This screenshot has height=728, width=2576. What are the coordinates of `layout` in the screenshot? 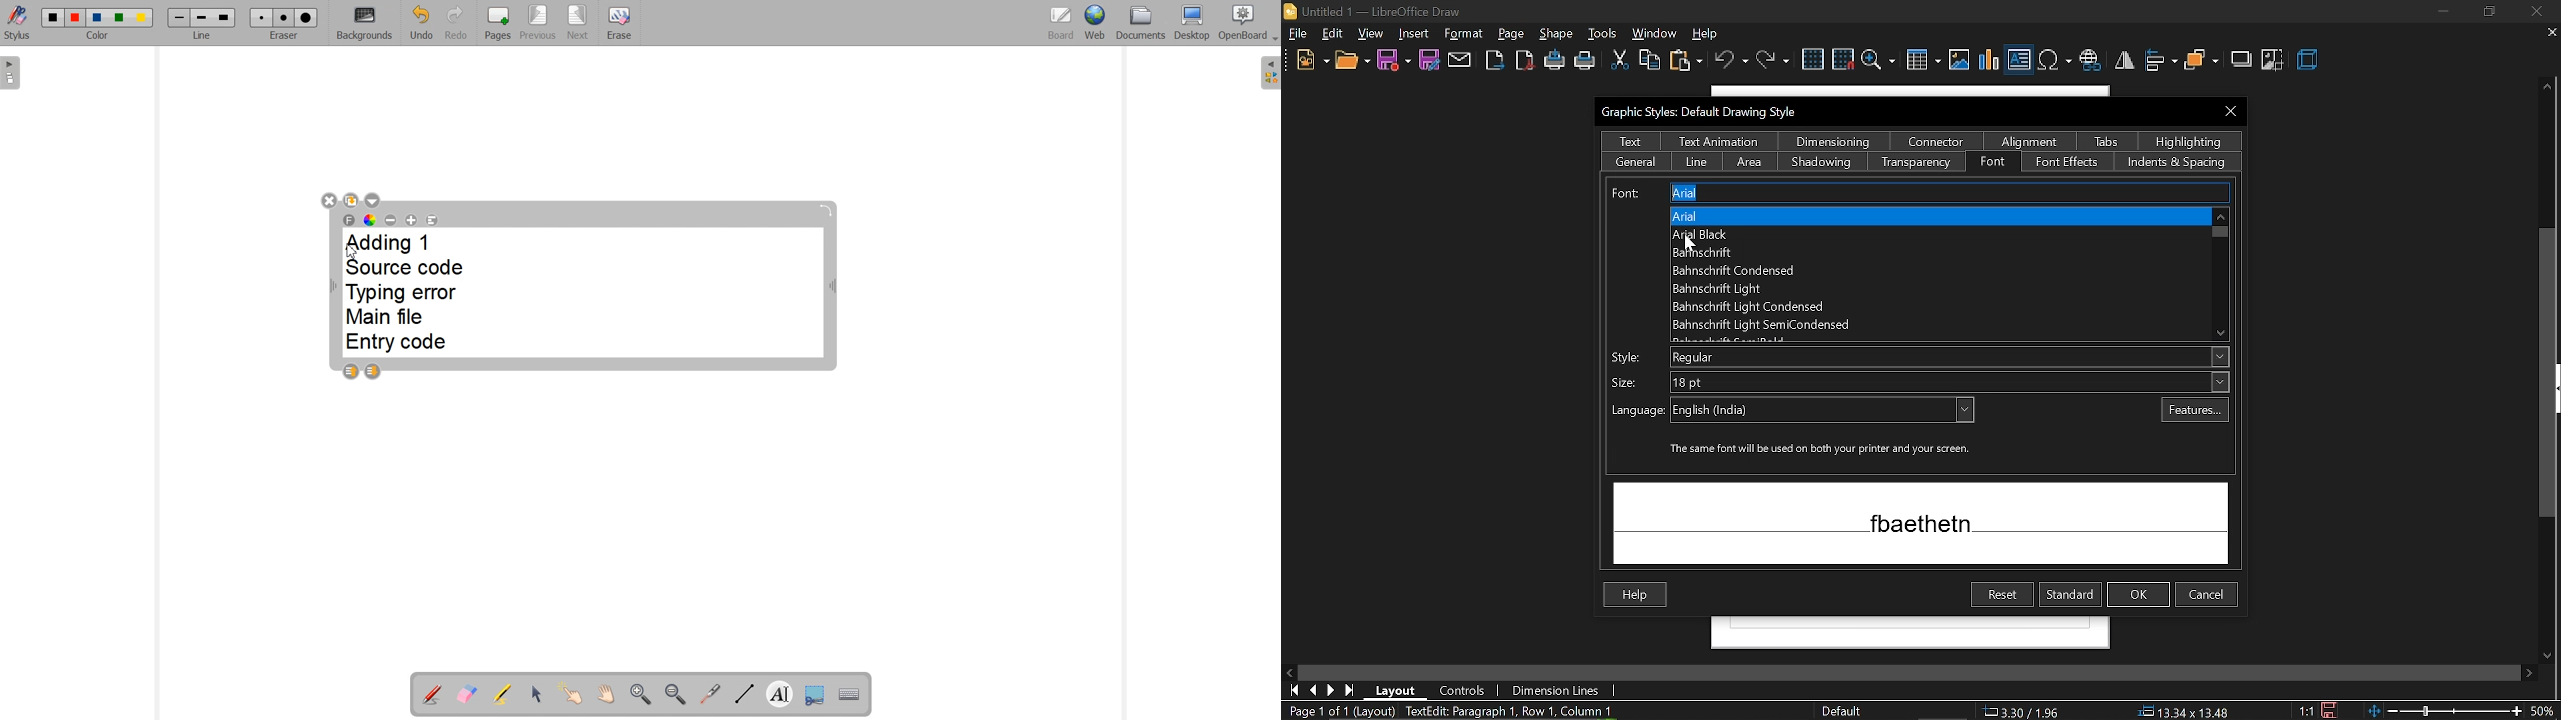 It's located at (1396, 691).